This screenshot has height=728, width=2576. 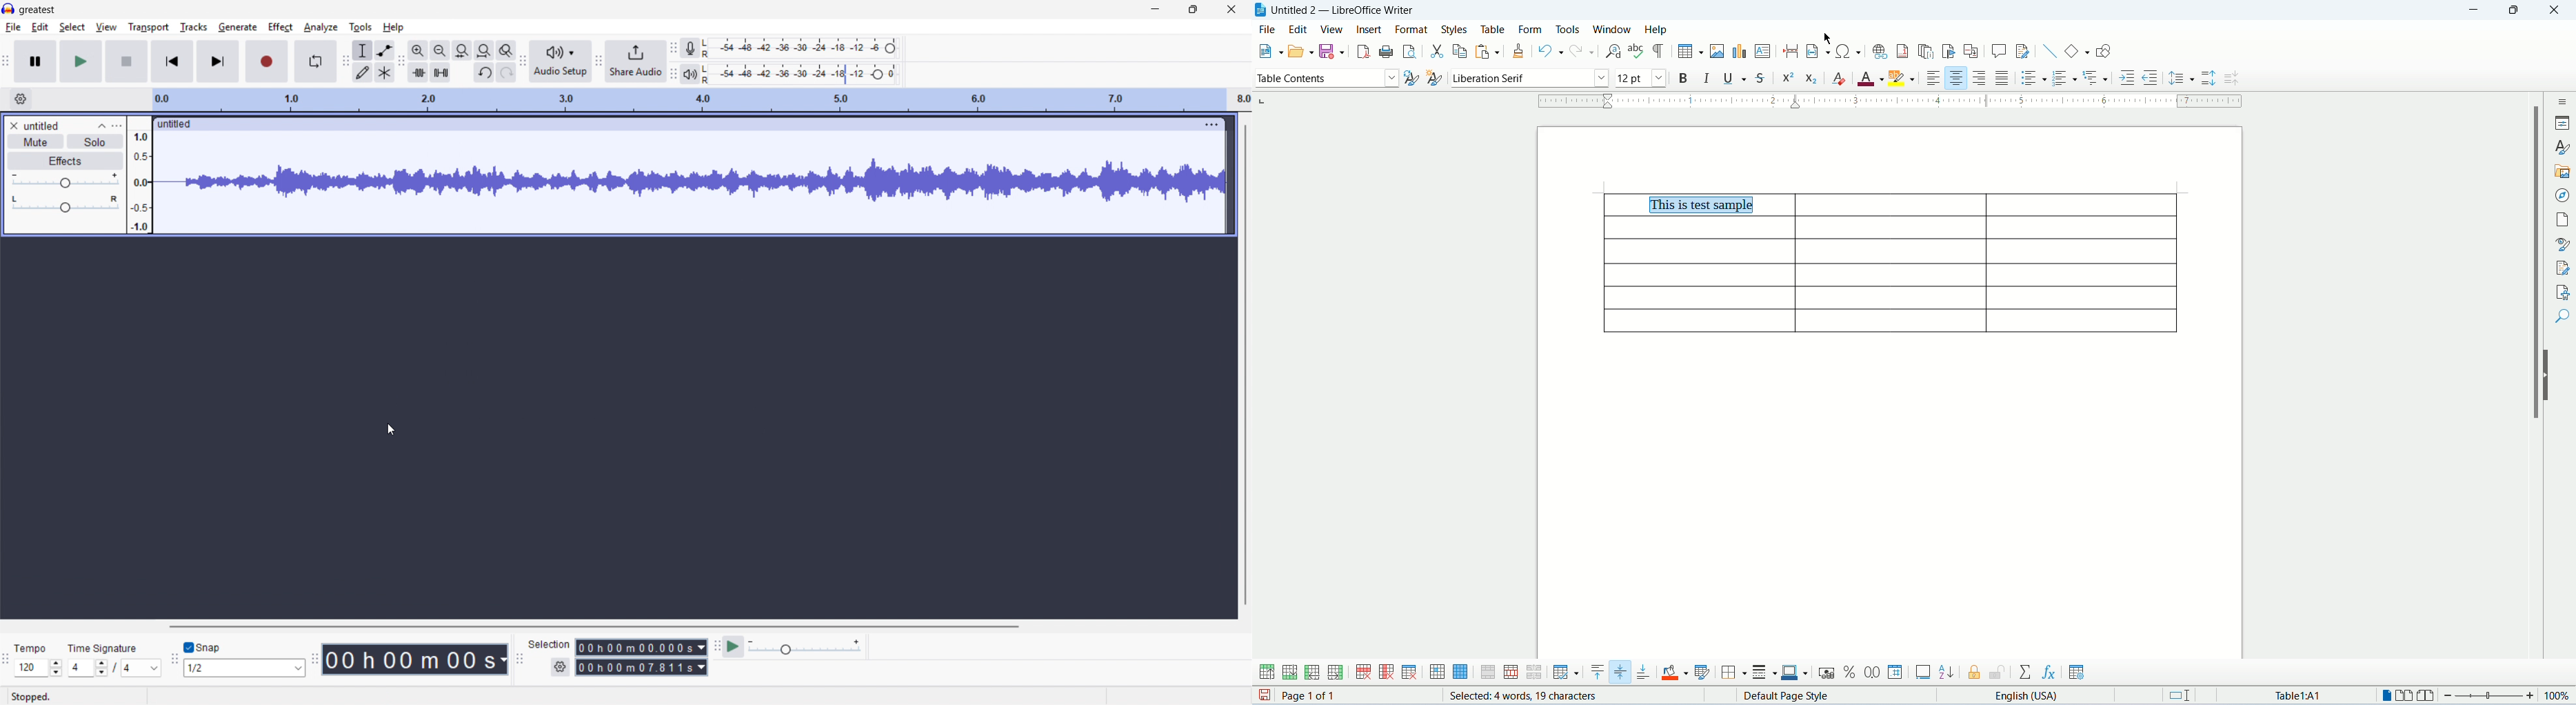 What do you see at coordinates (2022, 51) in the screenshot?
I see `track changes` at bounding box center [2022, 51].